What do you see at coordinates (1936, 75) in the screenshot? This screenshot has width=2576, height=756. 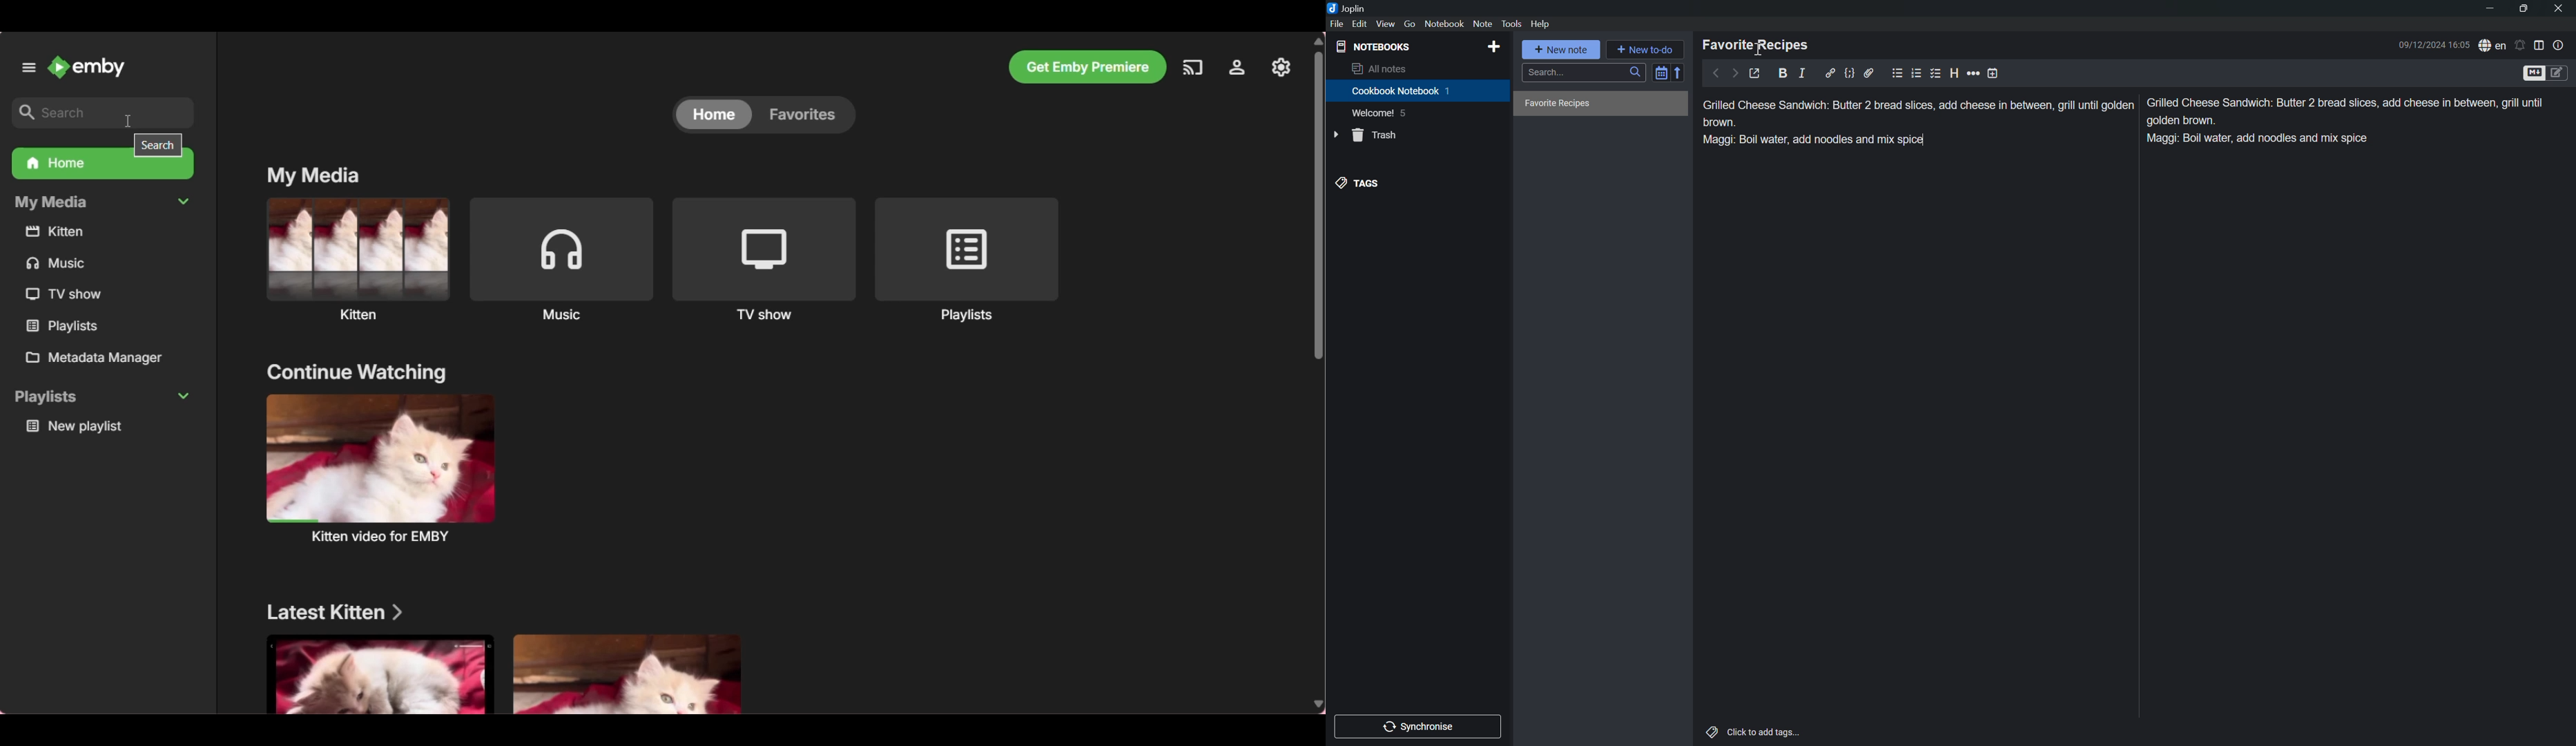 I see `Checkbox List` at bounding box center [1936, 75].